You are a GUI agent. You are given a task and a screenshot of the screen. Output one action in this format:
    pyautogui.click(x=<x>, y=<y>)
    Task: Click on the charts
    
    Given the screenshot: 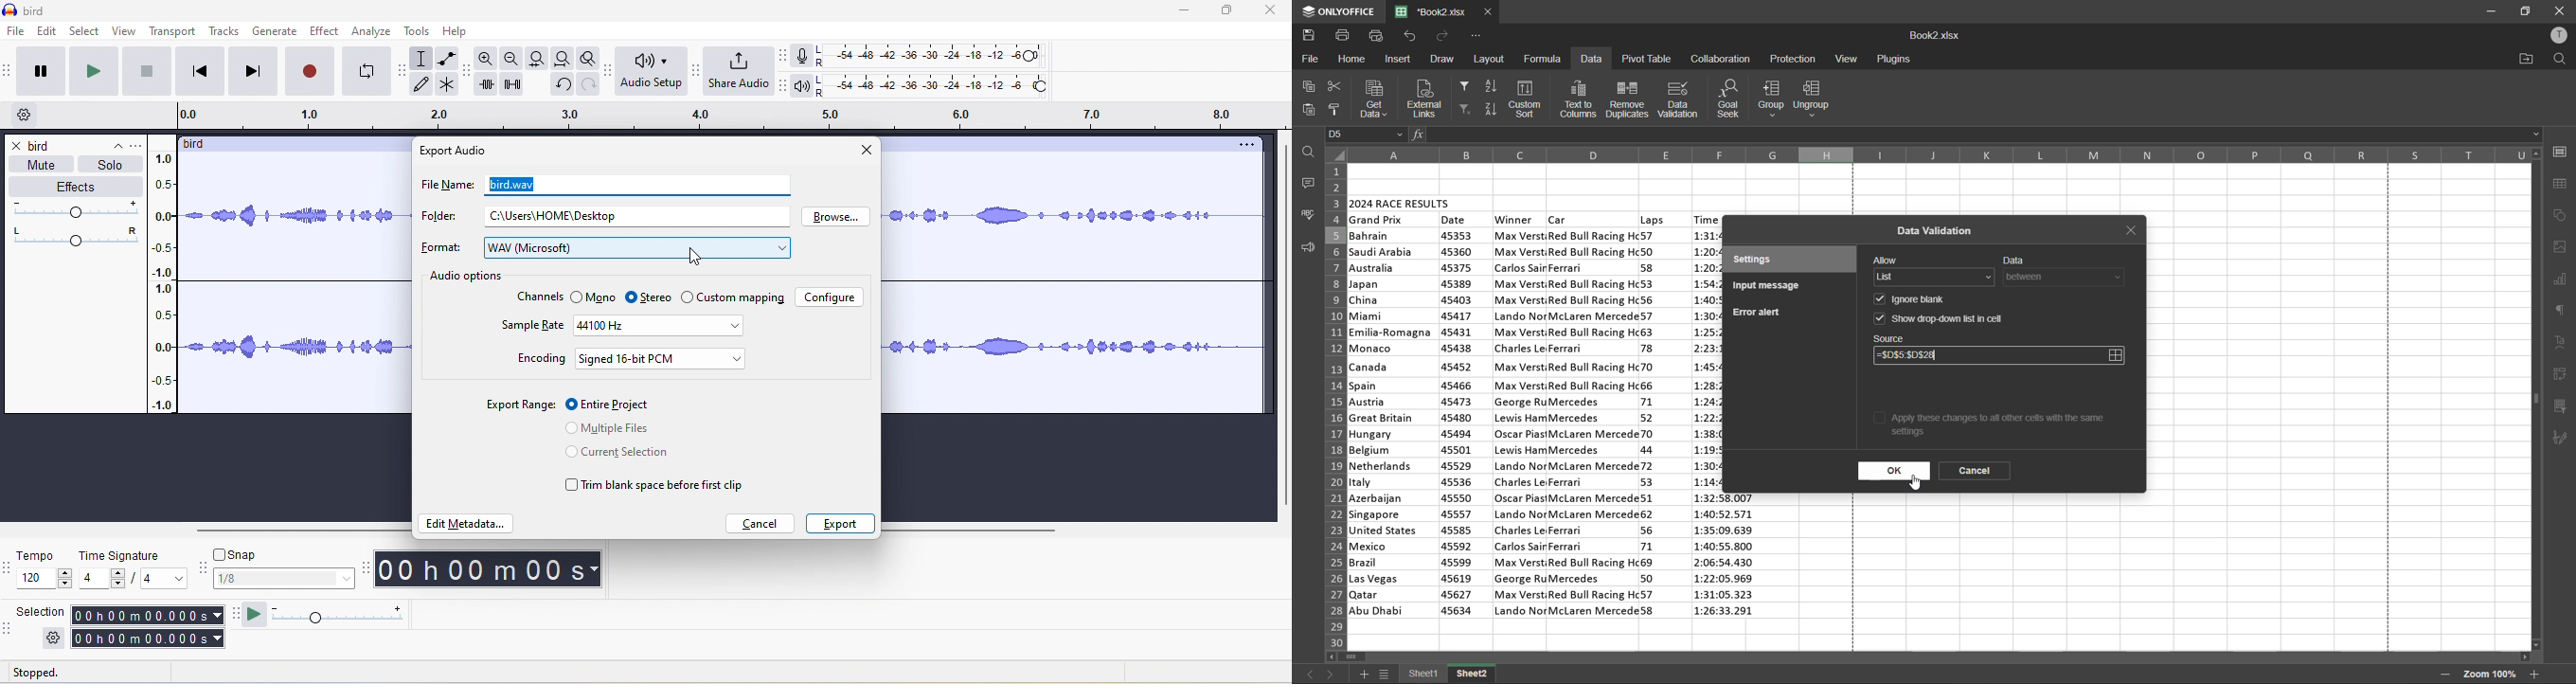 What is the action you would take?
    pyautogui.click(x=2560, y=281)
    